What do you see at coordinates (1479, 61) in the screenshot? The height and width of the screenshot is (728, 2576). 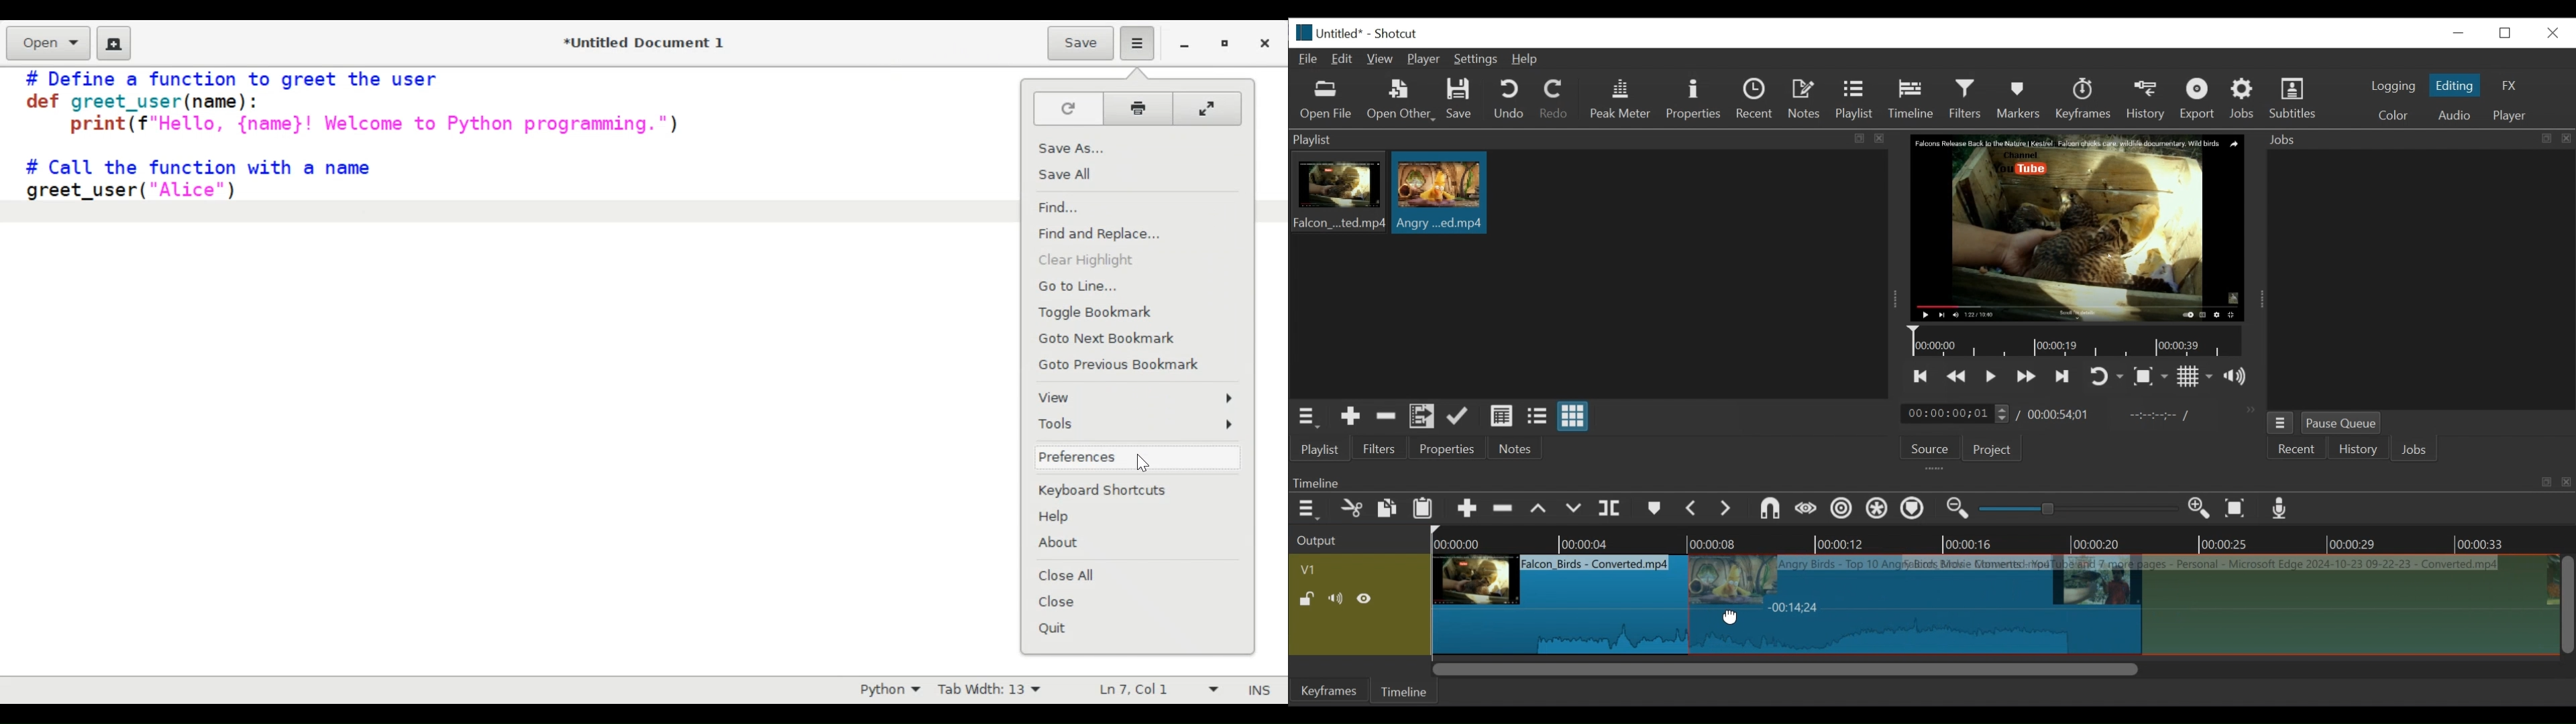 I see `Settings` at bounding box center [1479, 61].